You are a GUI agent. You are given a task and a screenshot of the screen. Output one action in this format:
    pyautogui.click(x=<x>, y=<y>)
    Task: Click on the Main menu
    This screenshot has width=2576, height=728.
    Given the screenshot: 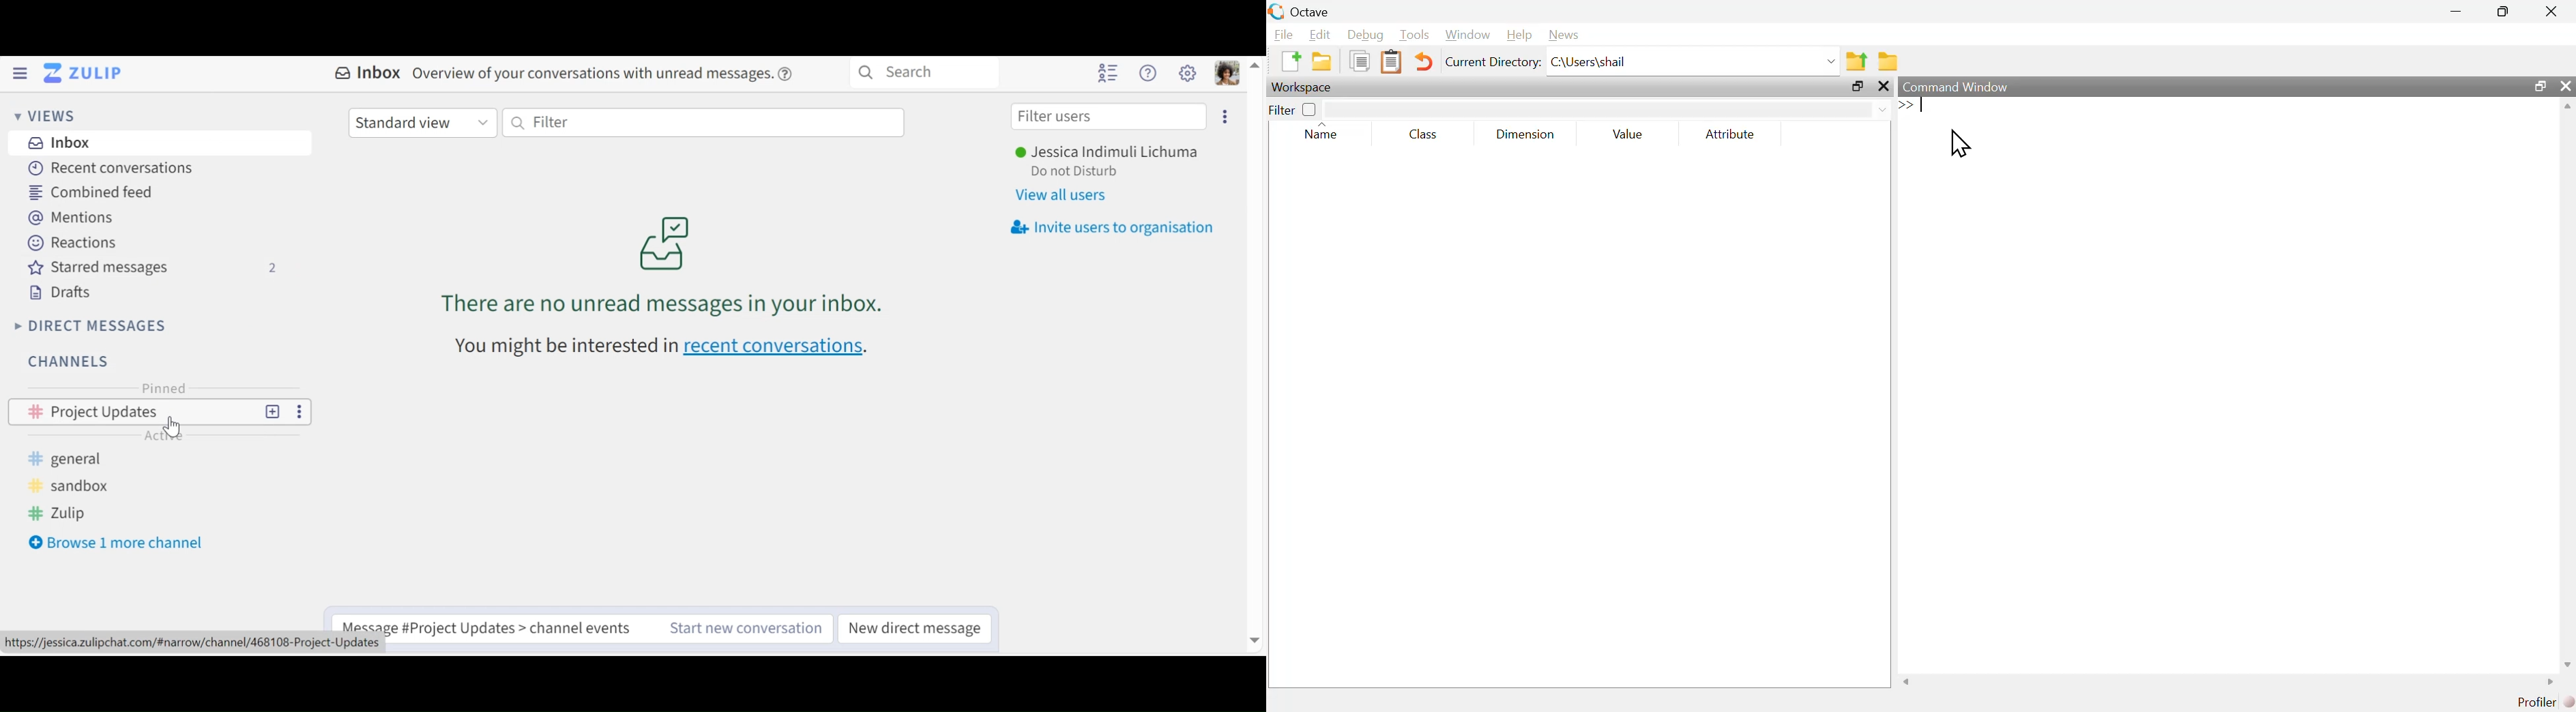 What is the action you would take?
    pyautogui.click(x=1186, y=72)
    